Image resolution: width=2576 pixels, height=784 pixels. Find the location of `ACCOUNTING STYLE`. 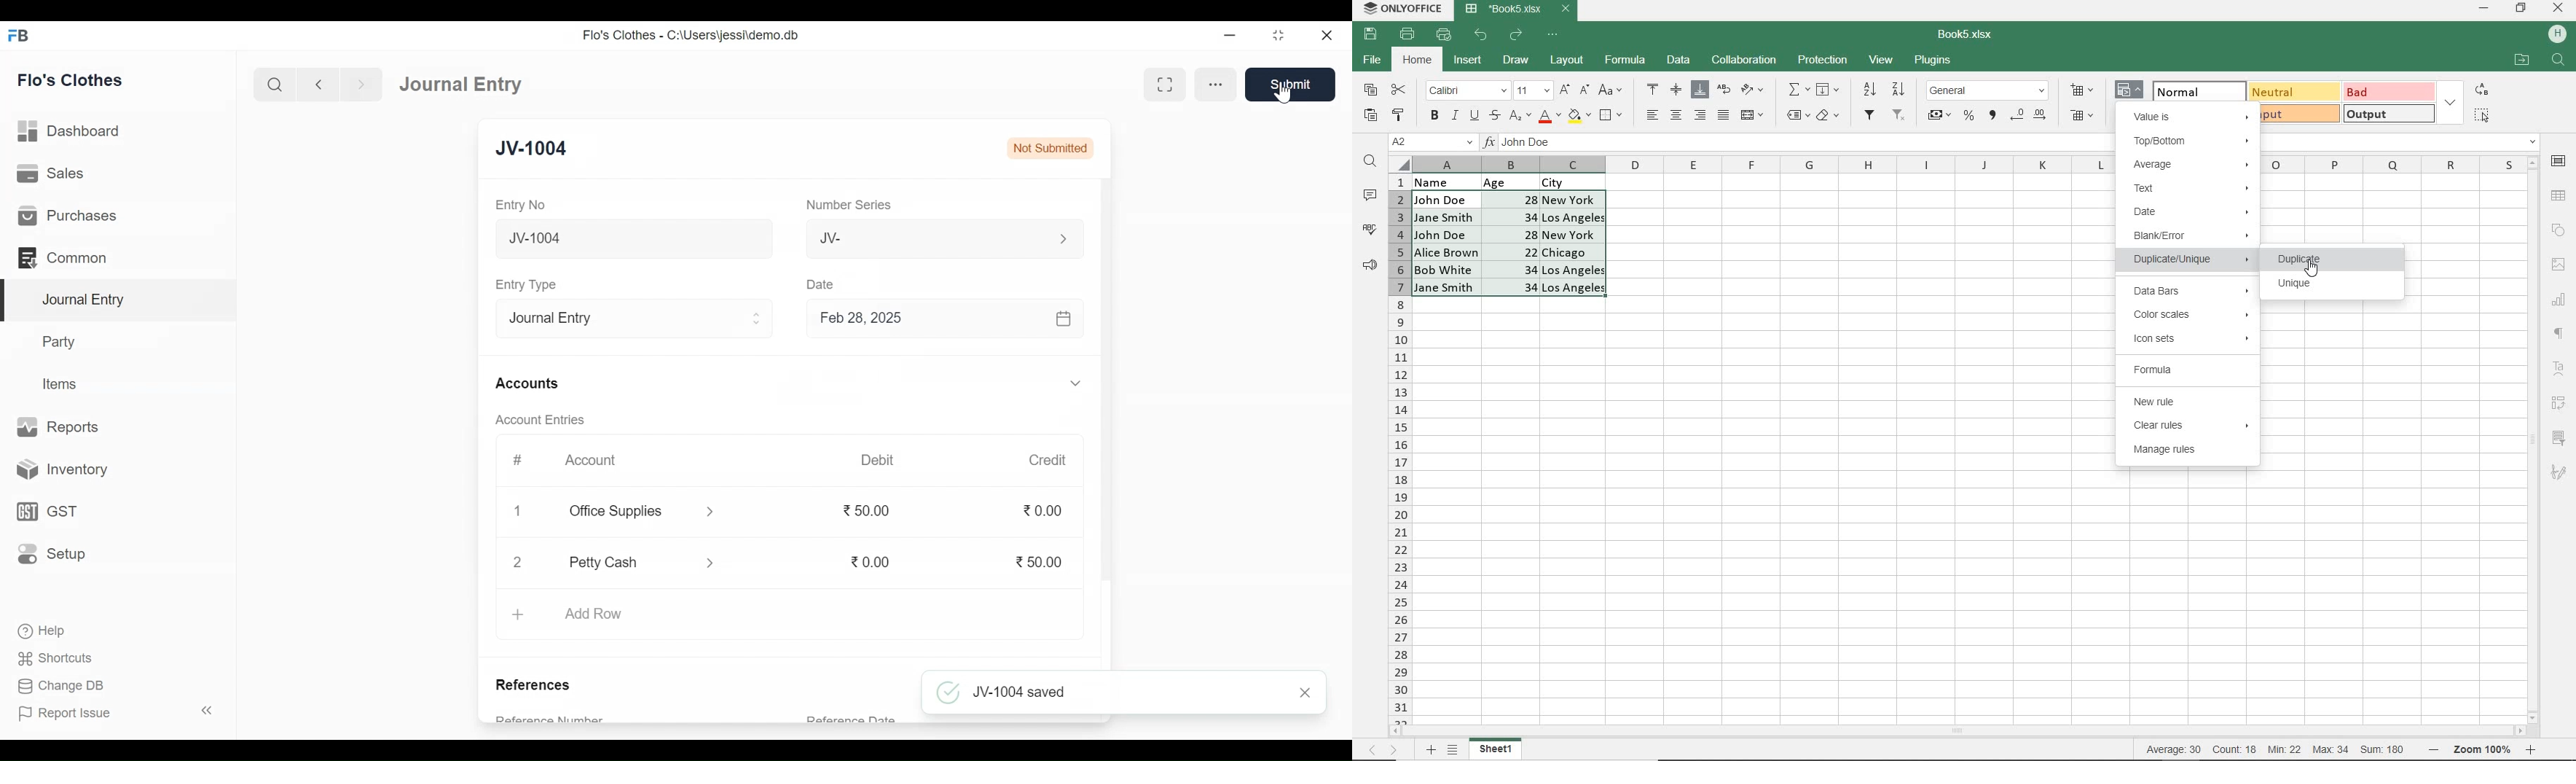

ACCOUNTING STYLE is located at coordinates (1939, 117).